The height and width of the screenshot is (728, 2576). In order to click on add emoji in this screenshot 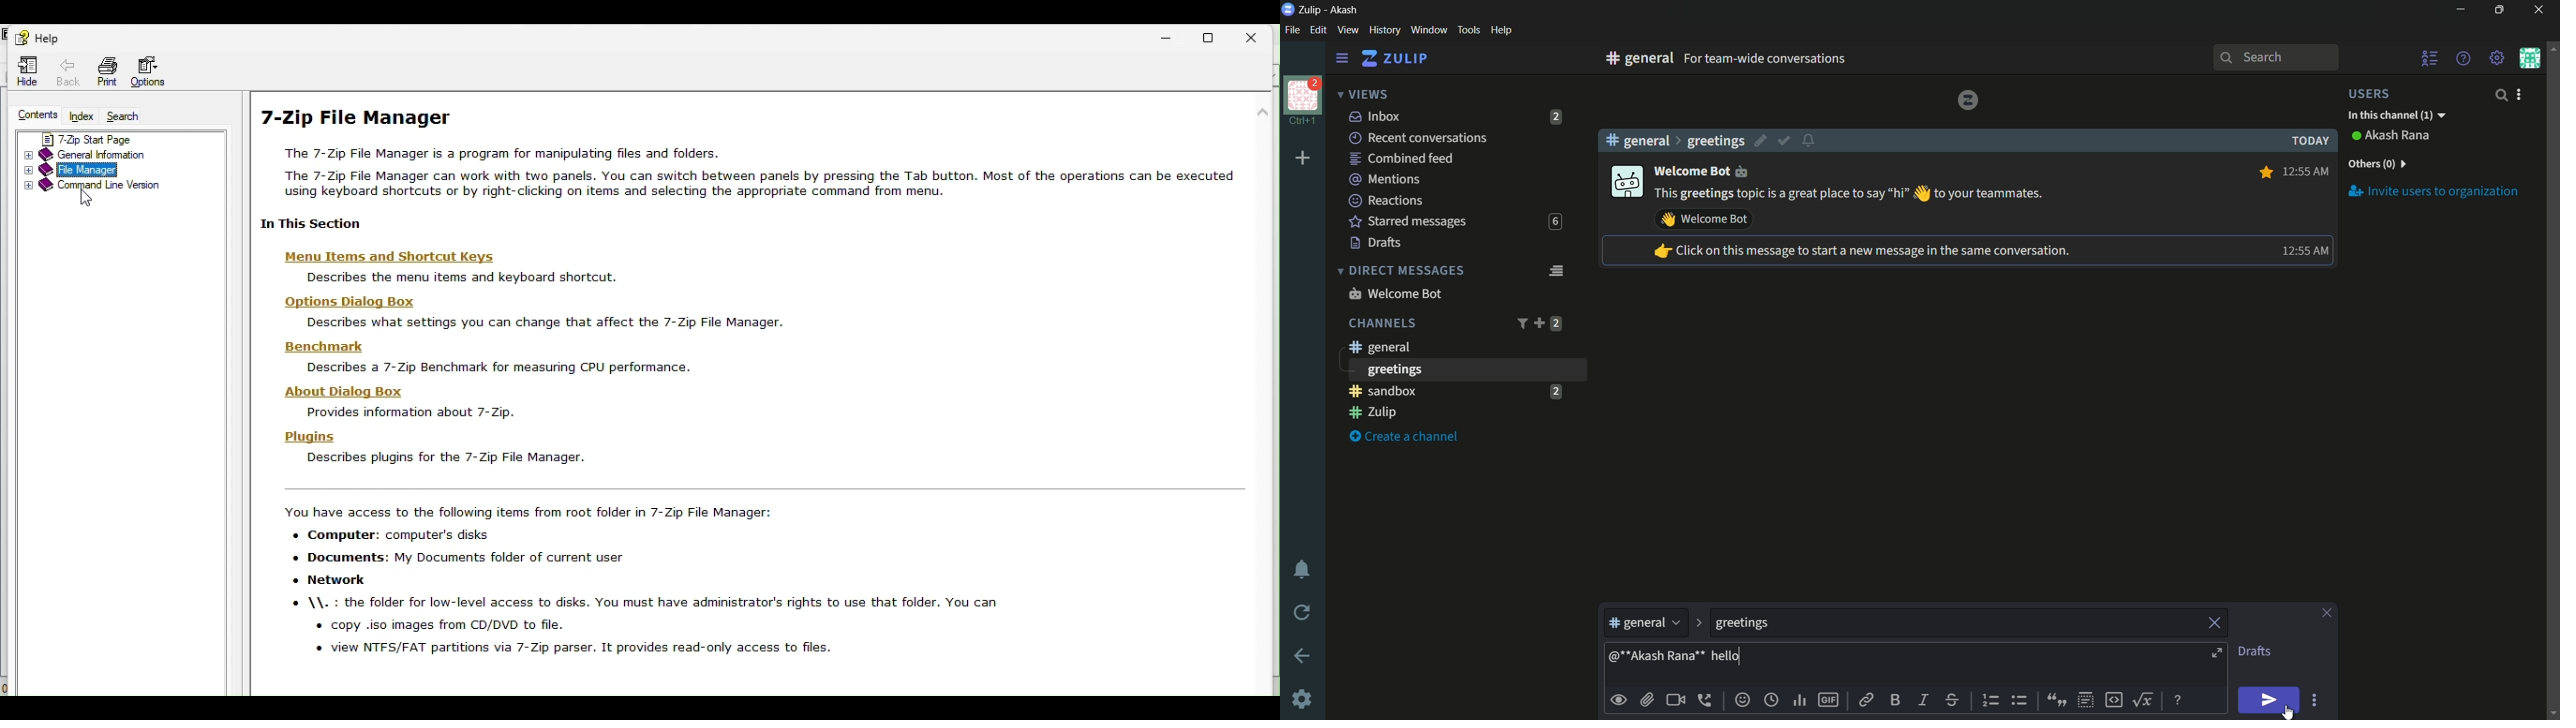, I will do `click(1743, 700)`.